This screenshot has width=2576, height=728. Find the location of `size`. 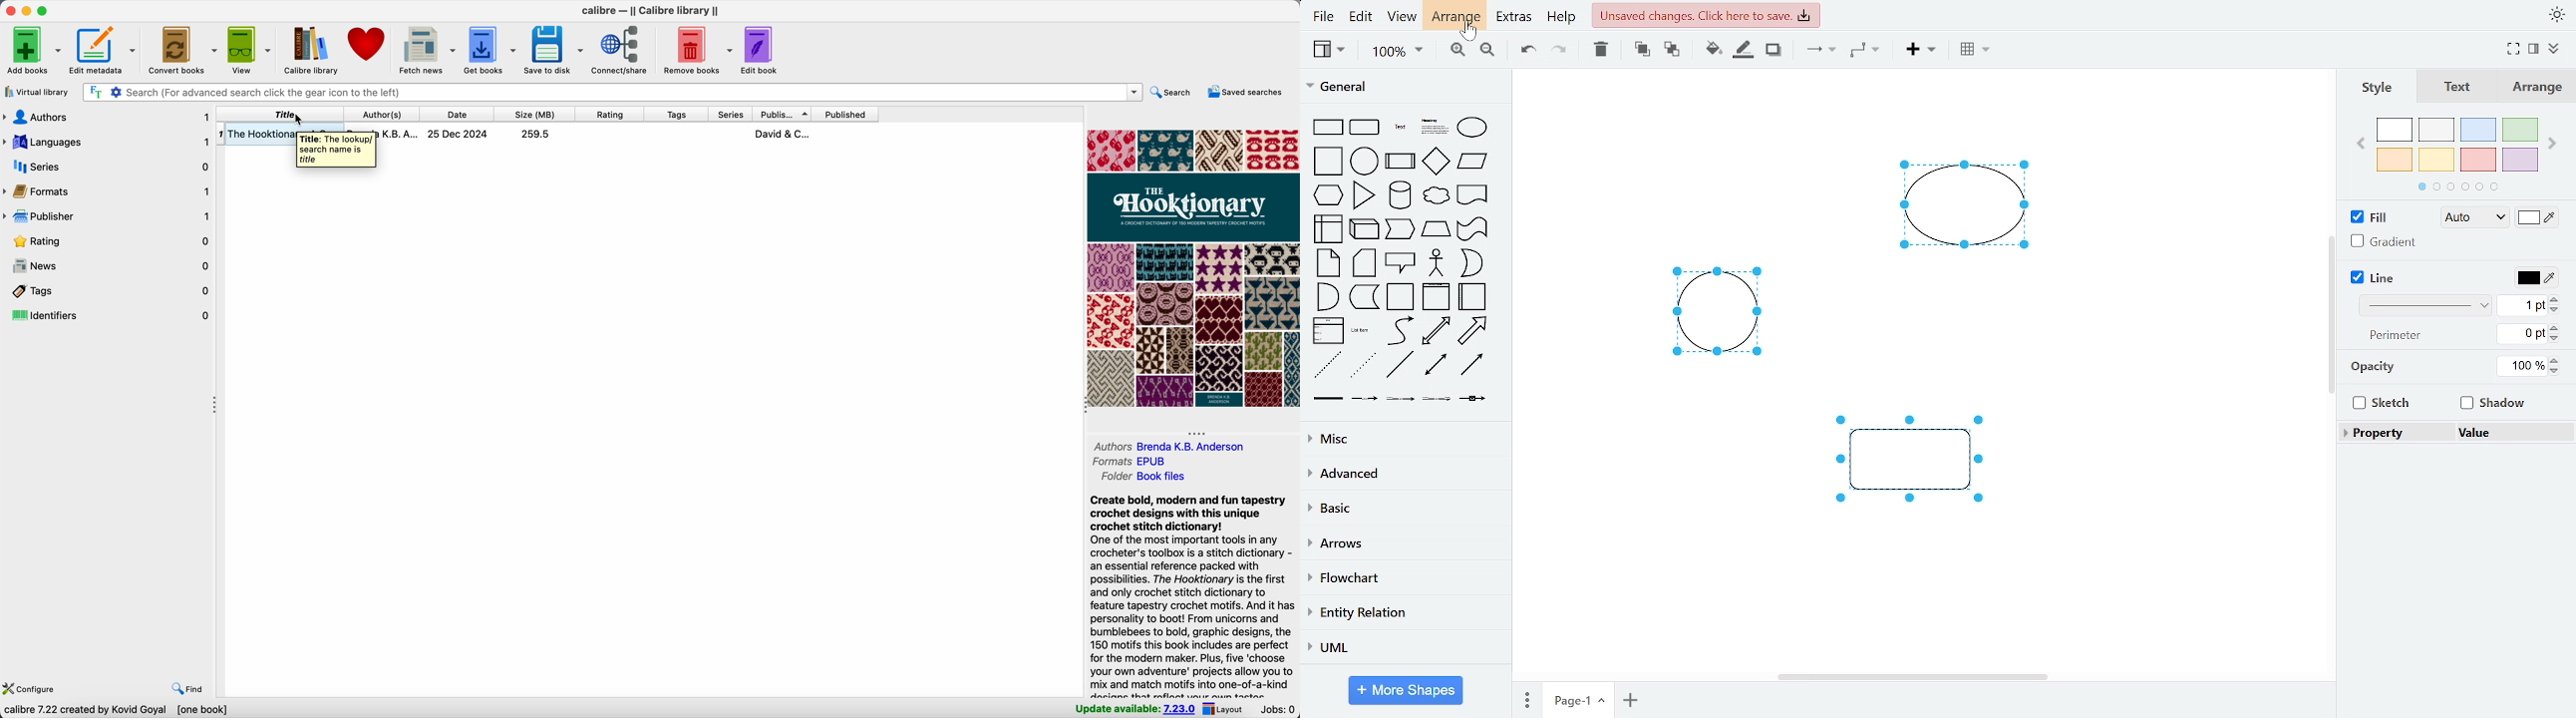

size is located at coordinates (536, 114).